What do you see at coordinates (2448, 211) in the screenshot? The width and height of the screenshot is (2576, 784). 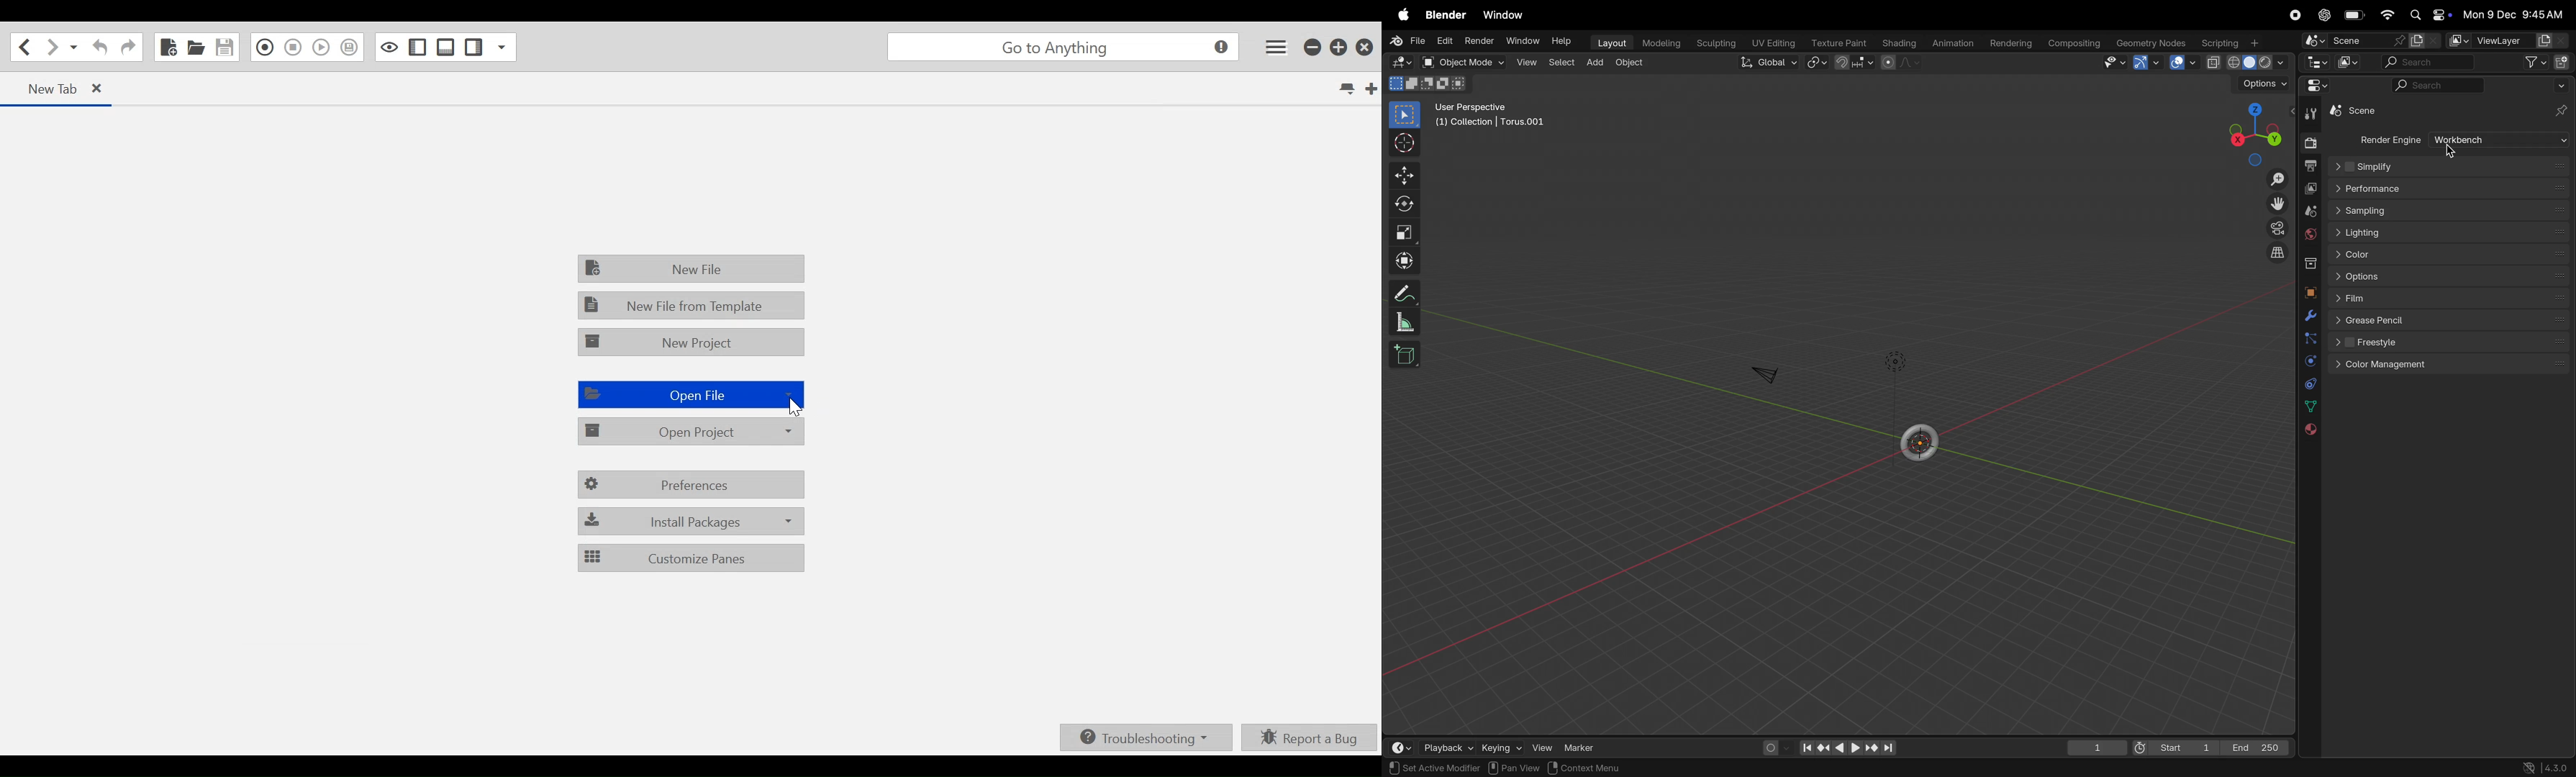 I see `sampling` at bounding box center [2448, 211].